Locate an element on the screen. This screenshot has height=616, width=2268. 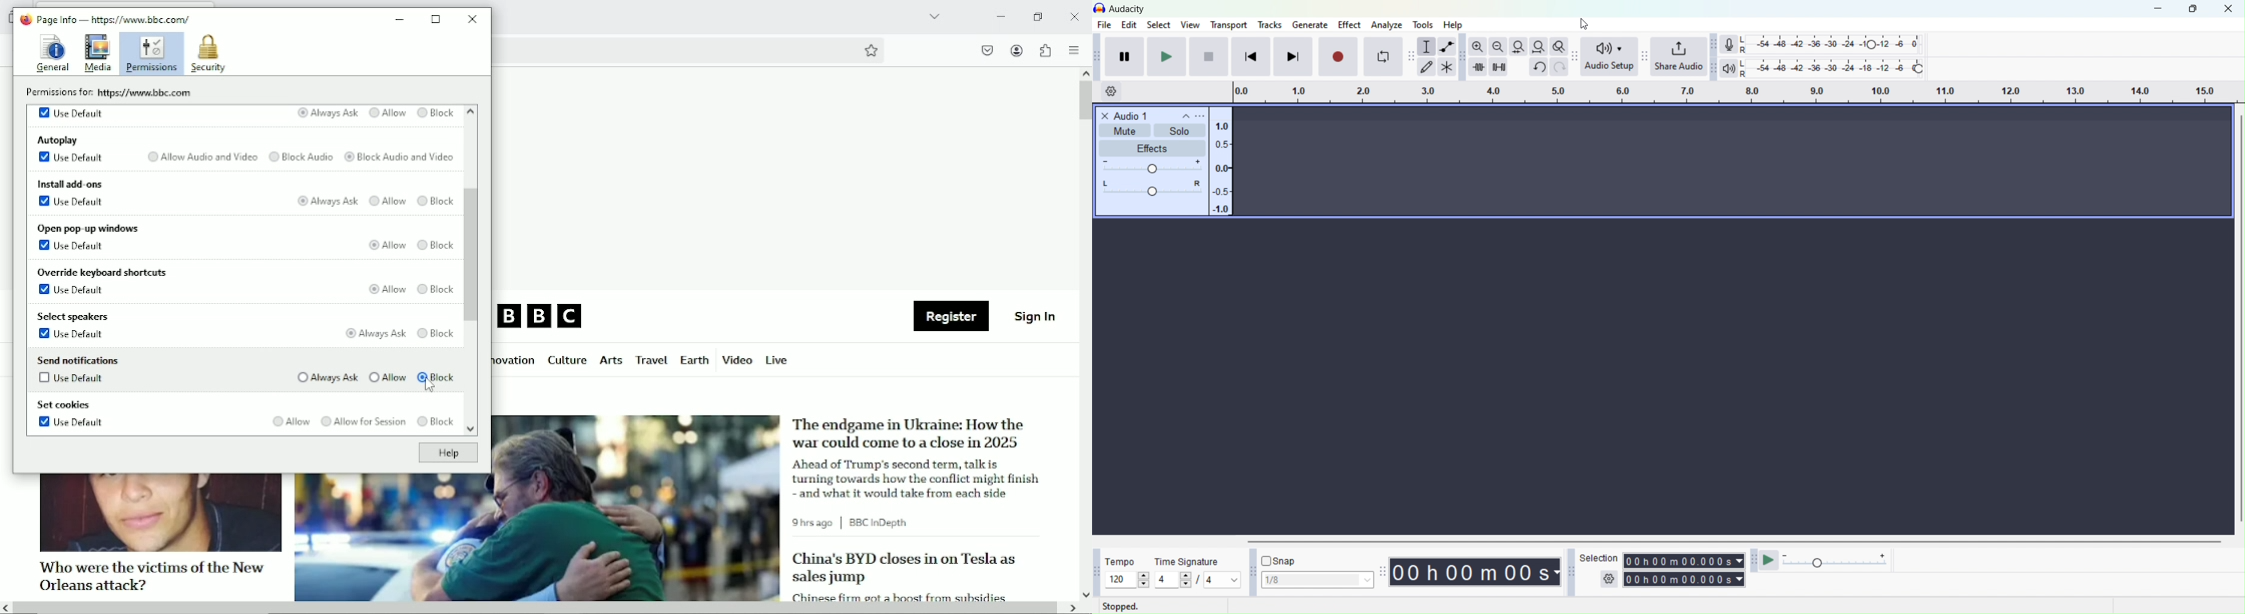
Select speakers is located at coordinates (75, 317).